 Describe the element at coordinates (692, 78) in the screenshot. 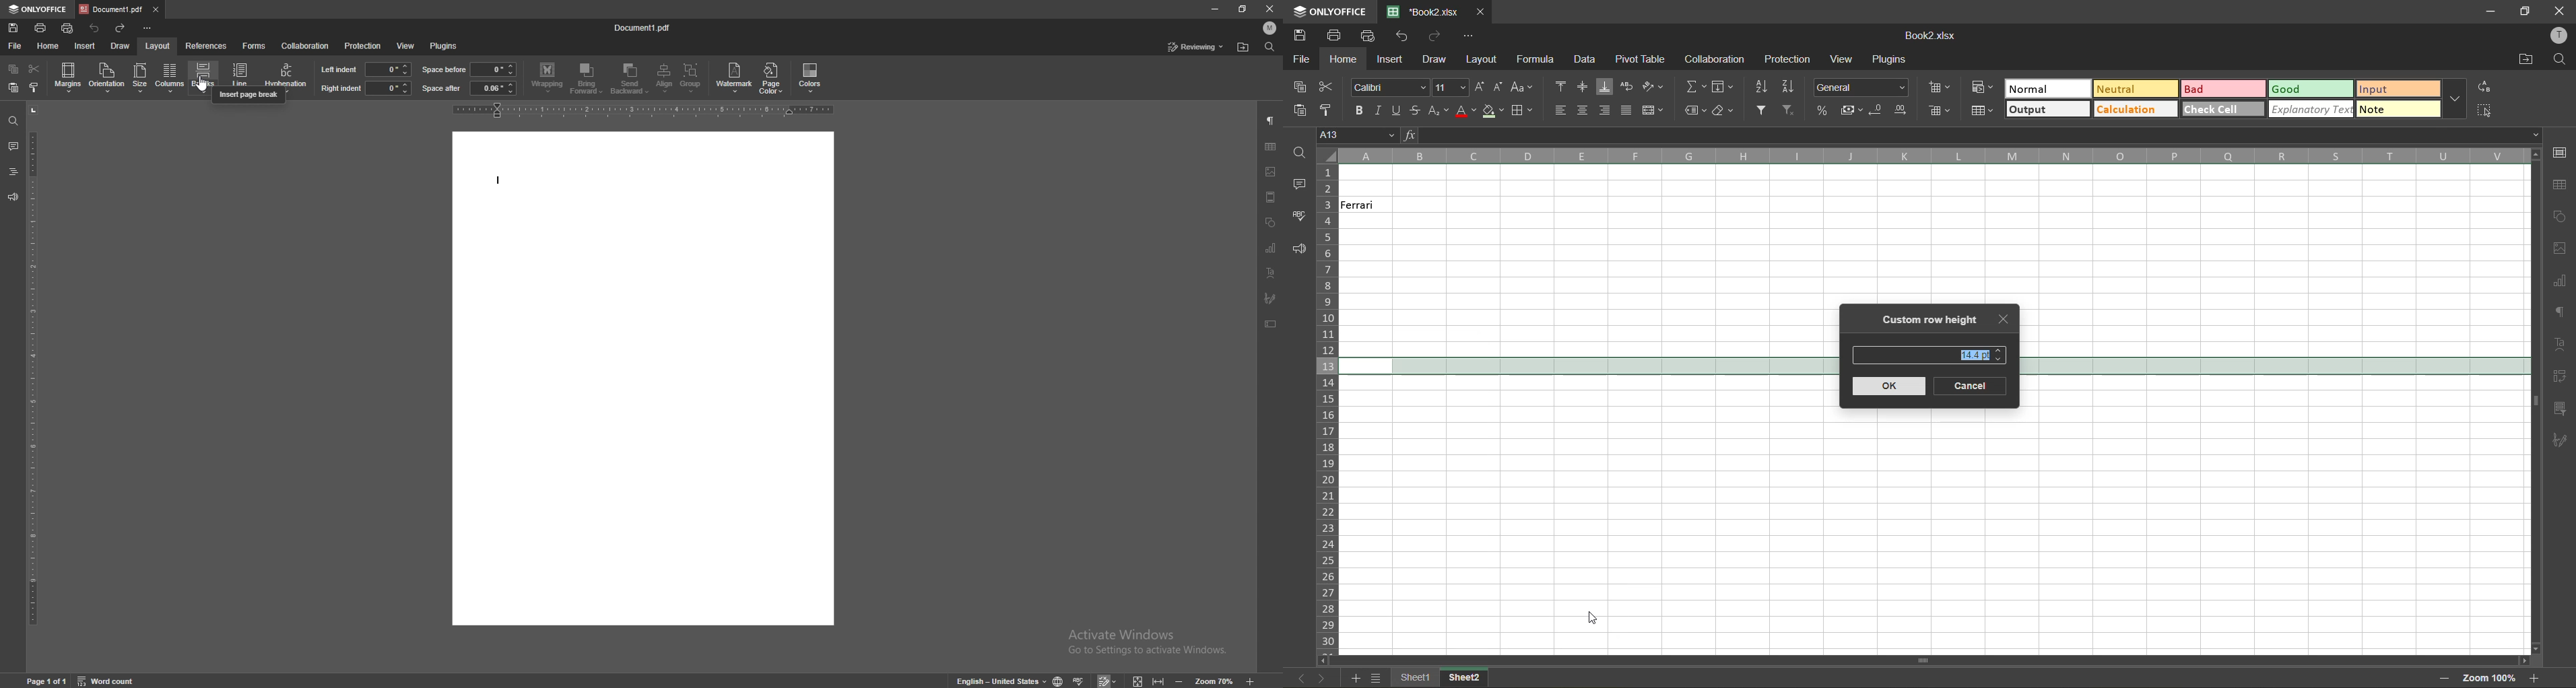

I see `group` at that location.